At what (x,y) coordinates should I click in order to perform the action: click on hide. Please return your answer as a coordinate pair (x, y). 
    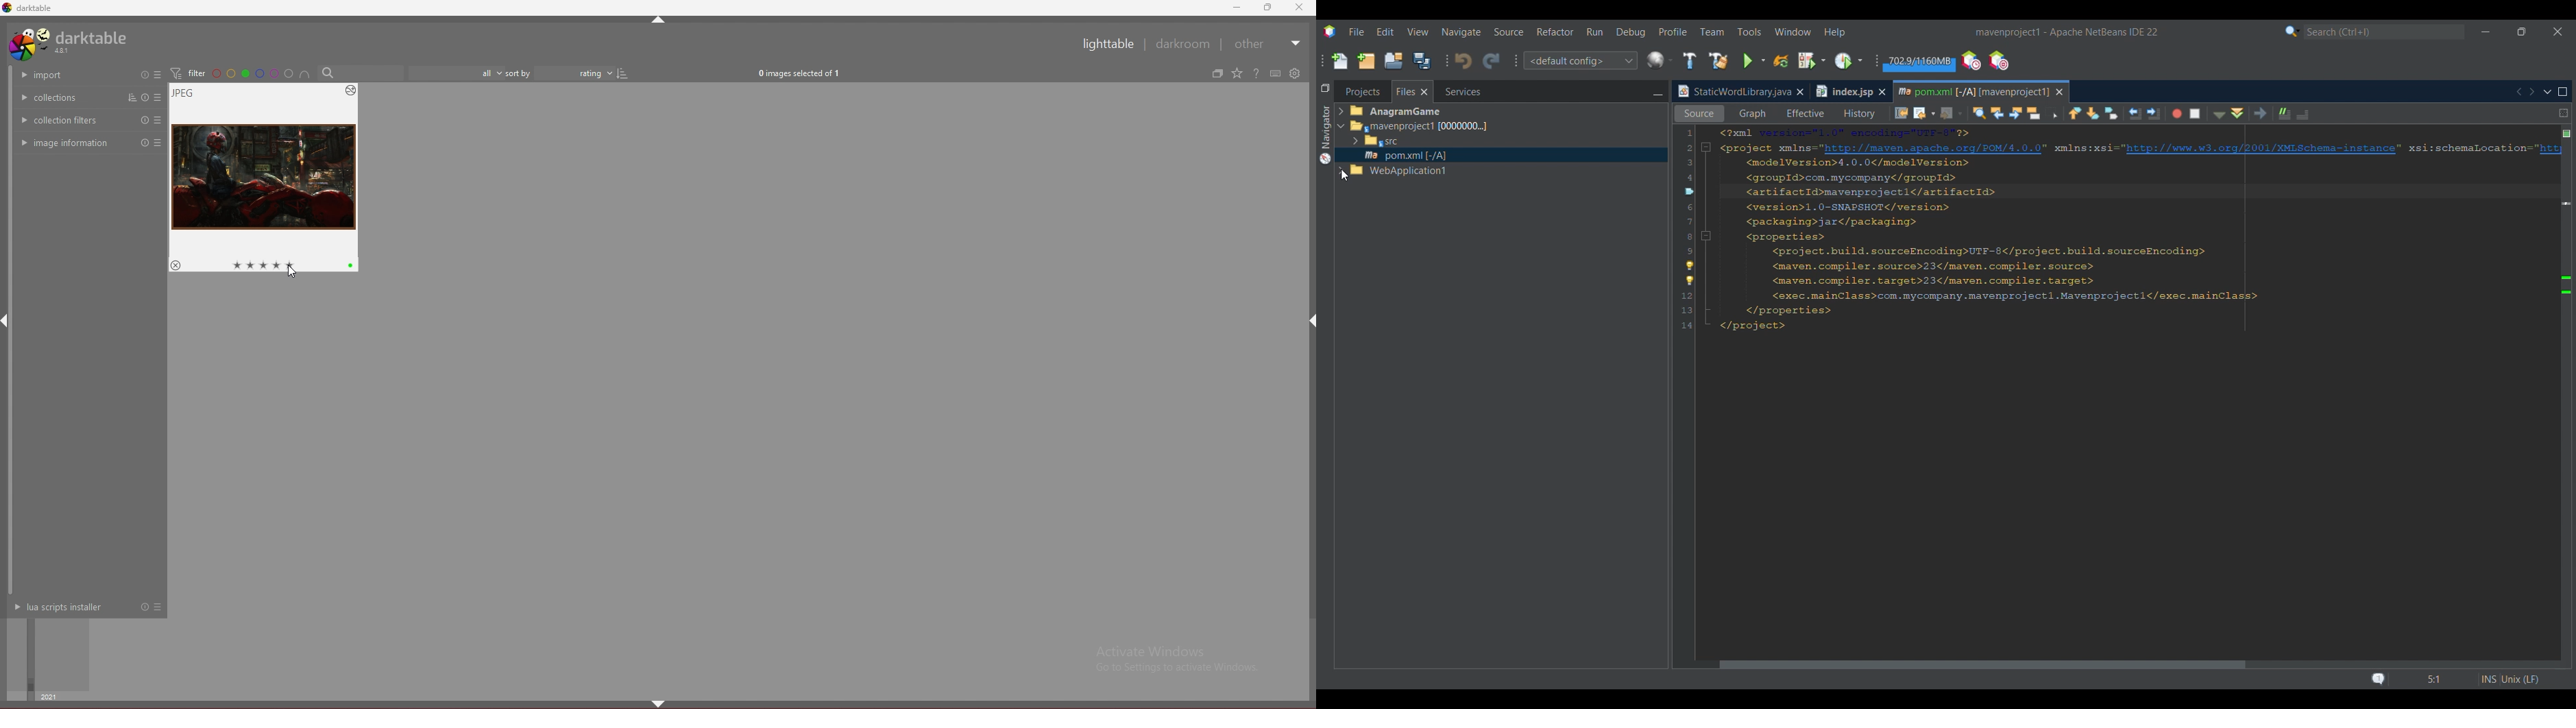
    Looking at the image, I should click on (1315, 320).